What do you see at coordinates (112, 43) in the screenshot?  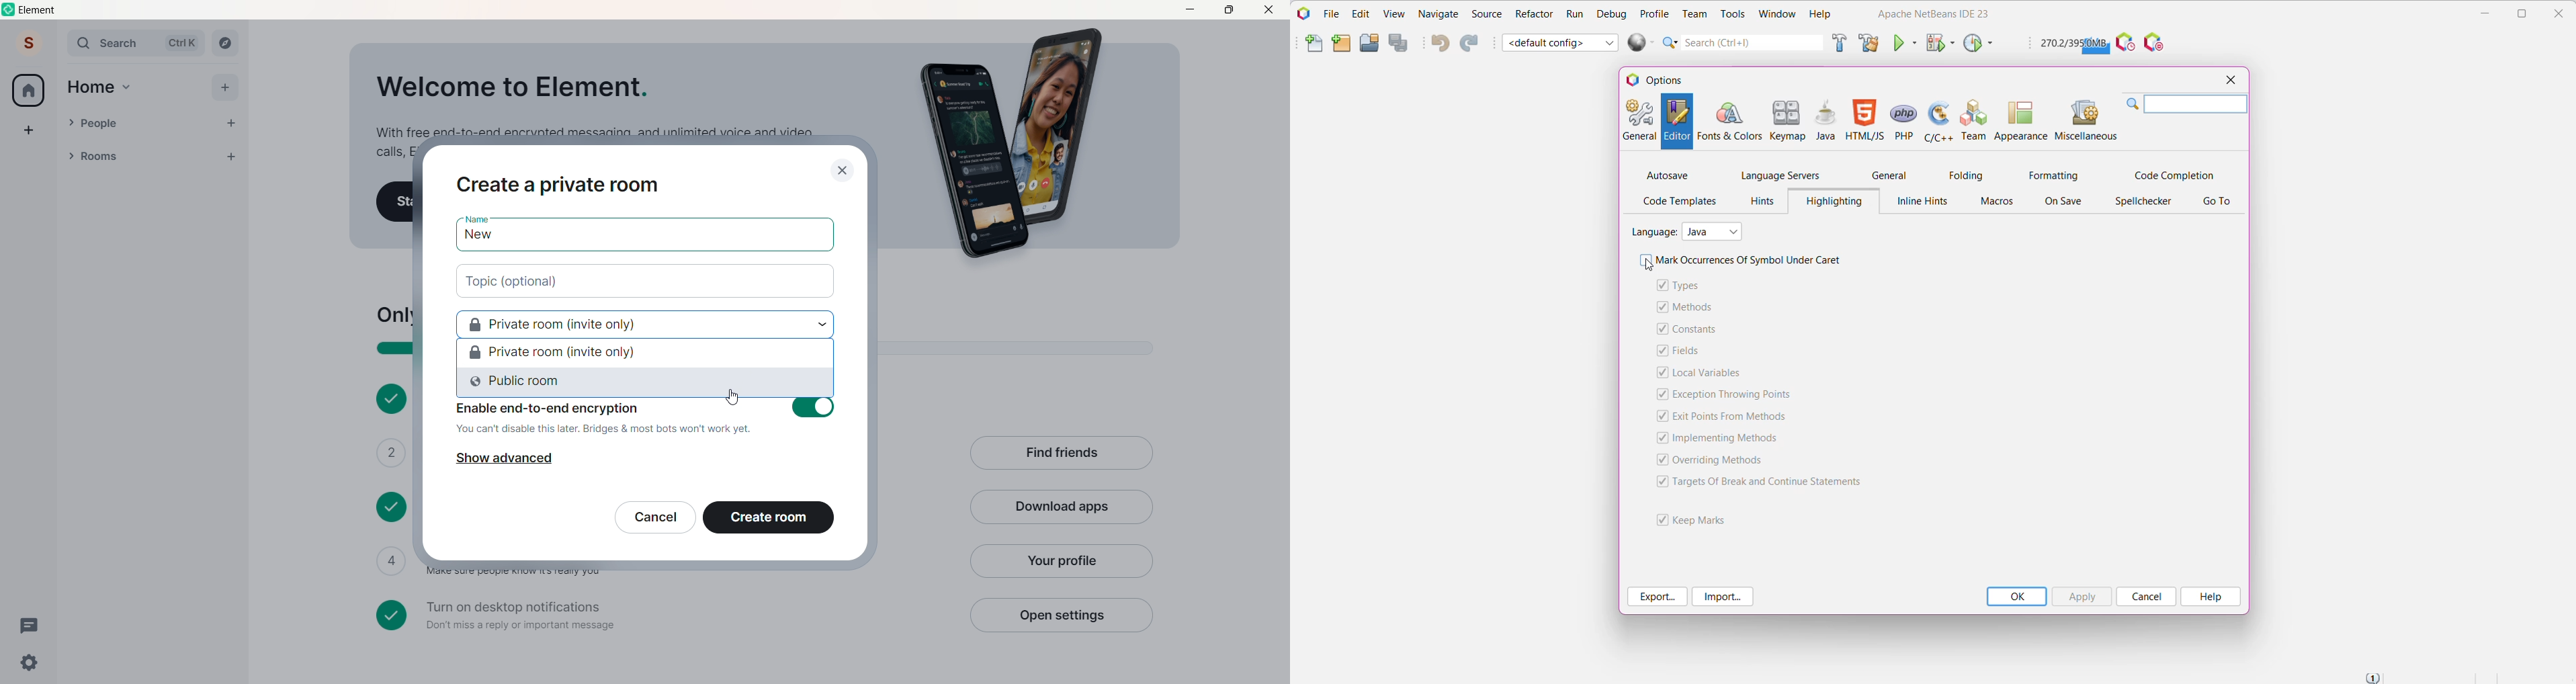 I see `Search Bar` at bounding box center [112, 43].